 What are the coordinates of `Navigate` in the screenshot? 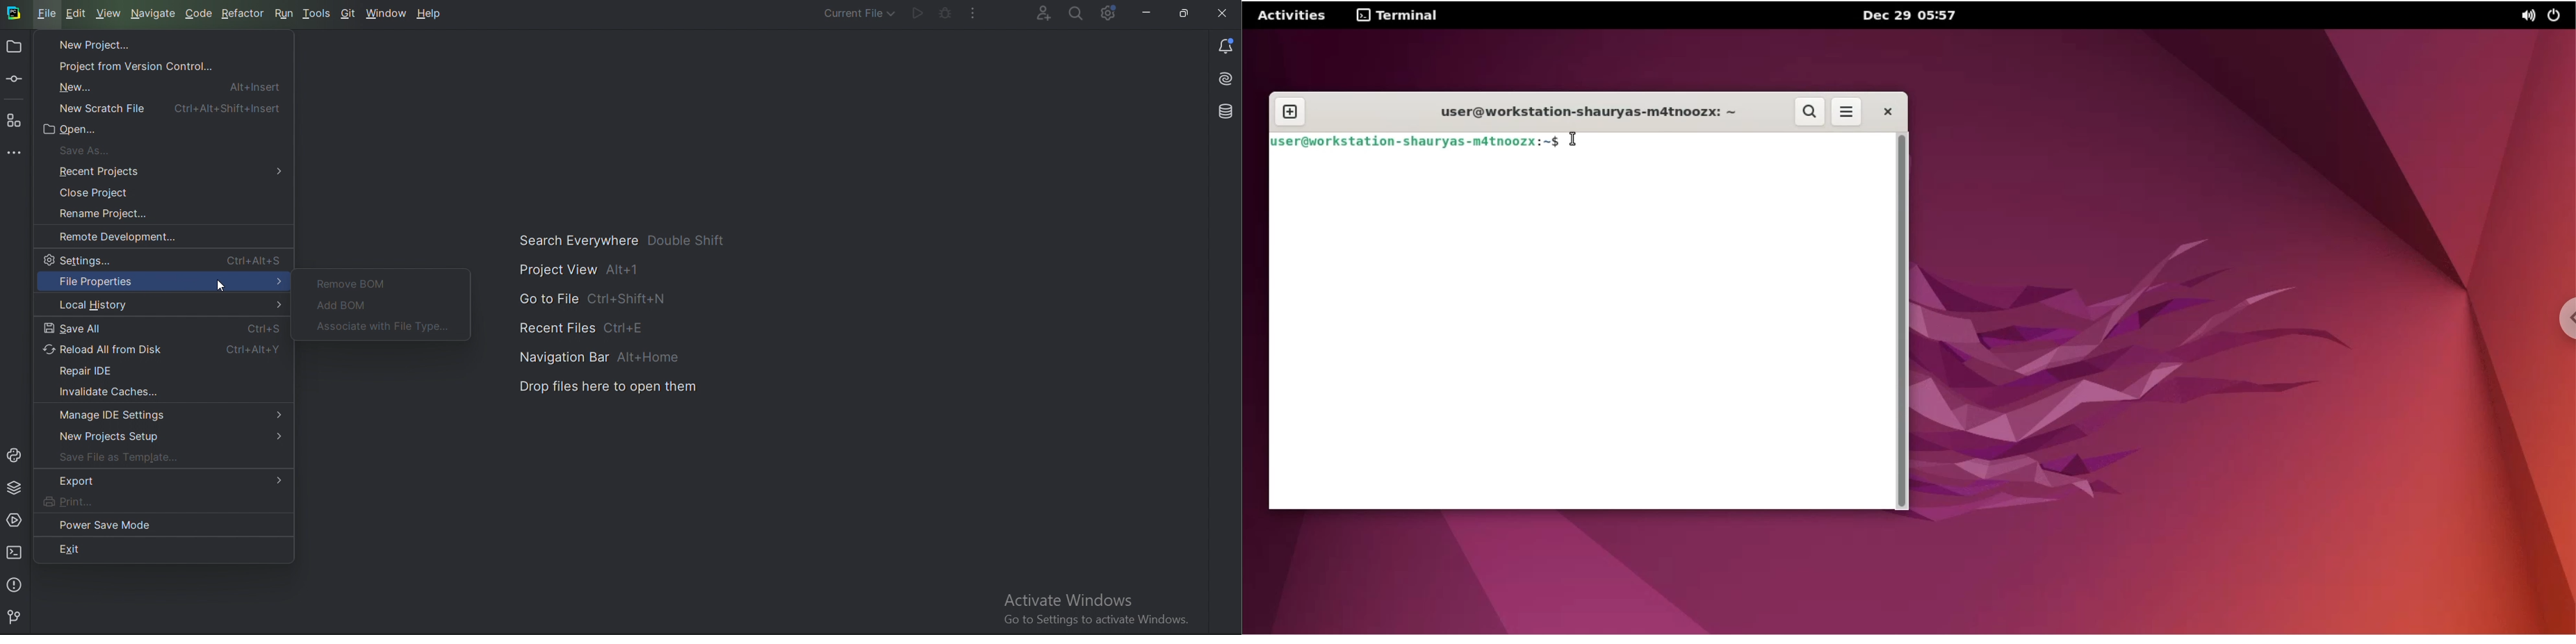 It's located at (154, 13).